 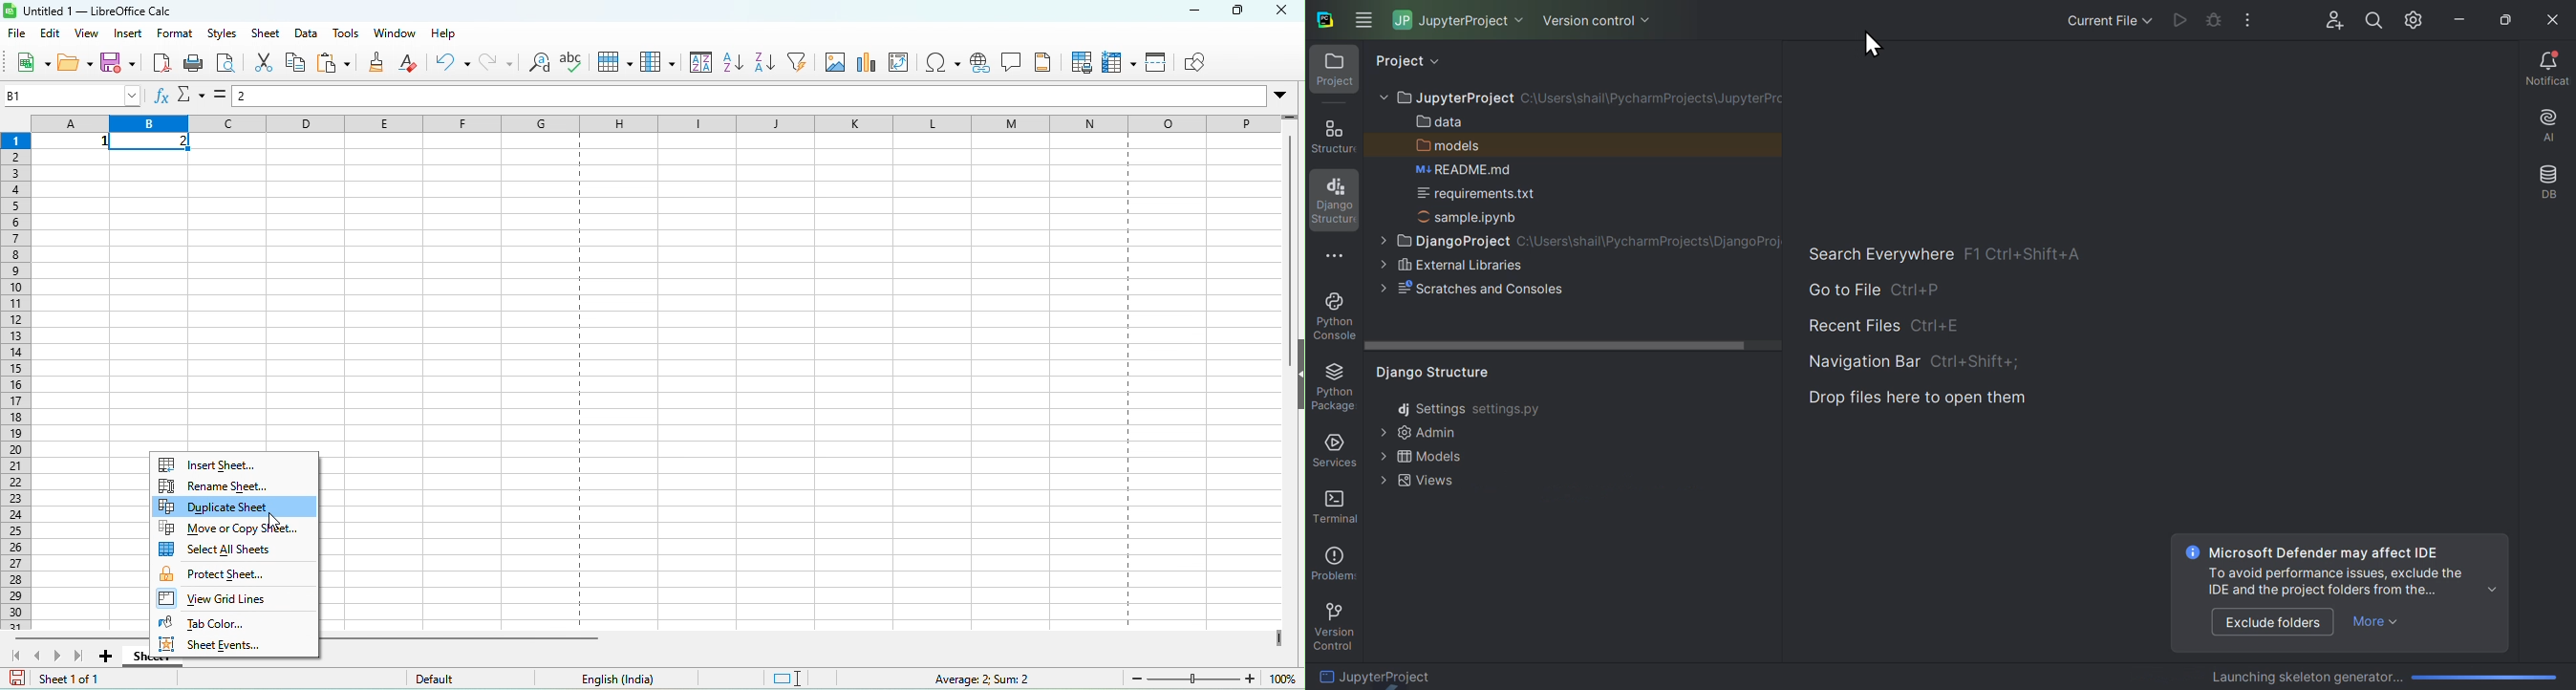 What do you see at coordinates (469, 678) in the screenshot?
I see `default` at bounding box center [469, 678].